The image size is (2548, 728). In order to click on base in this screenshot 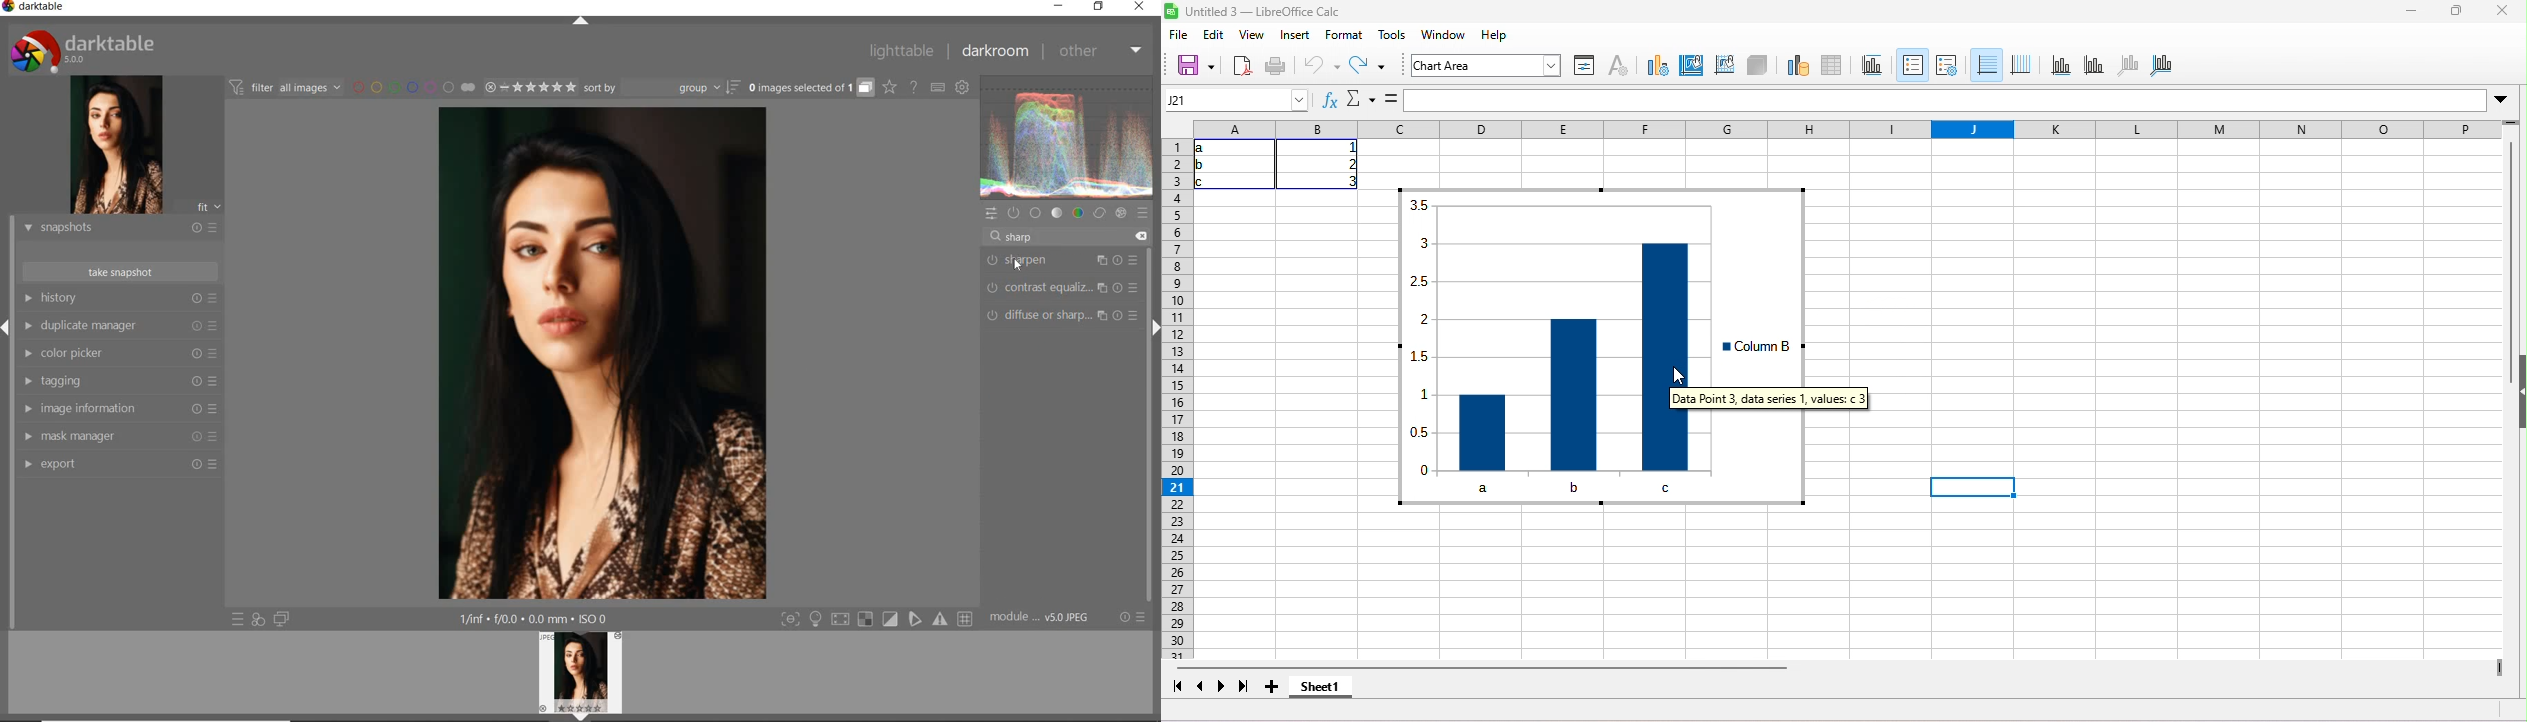, I will do `click(1037, 212)`.